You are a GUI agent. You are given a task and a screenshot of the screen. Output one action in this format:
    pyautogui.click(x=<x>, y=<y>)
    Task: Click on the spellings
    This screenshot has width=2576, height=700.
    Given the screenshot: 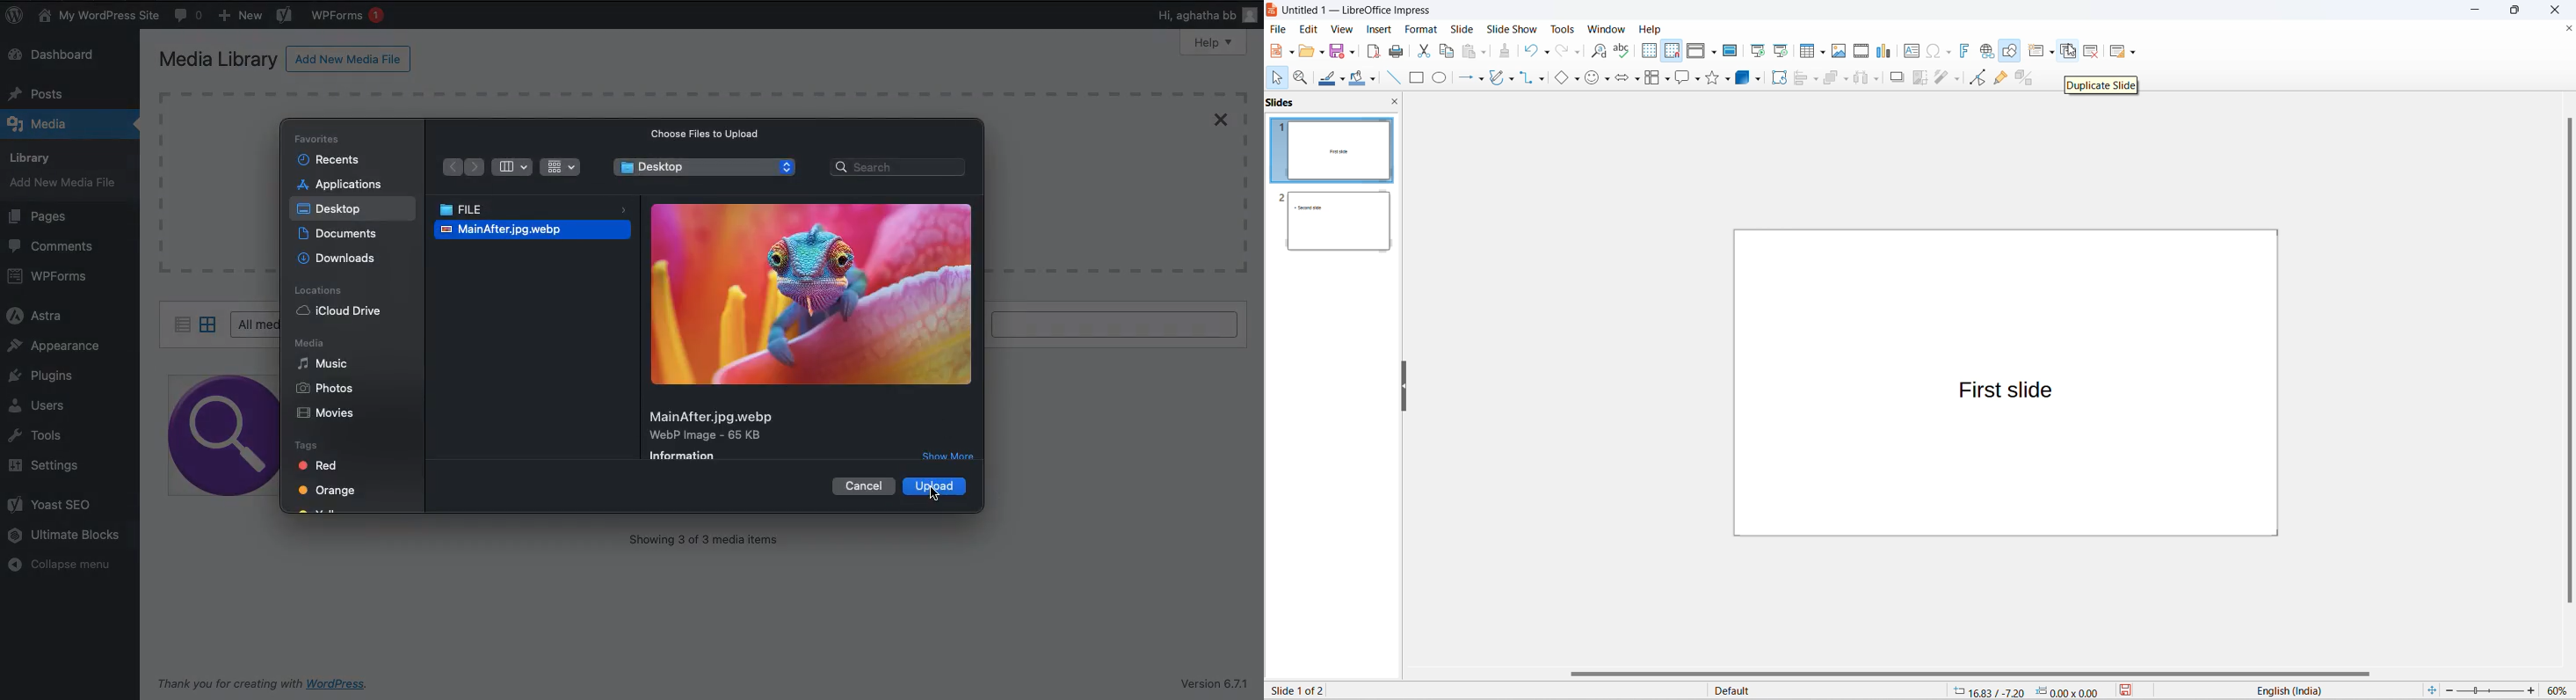 What is the action you would take?
    pyautogui.click(x=1625, y=49)
    